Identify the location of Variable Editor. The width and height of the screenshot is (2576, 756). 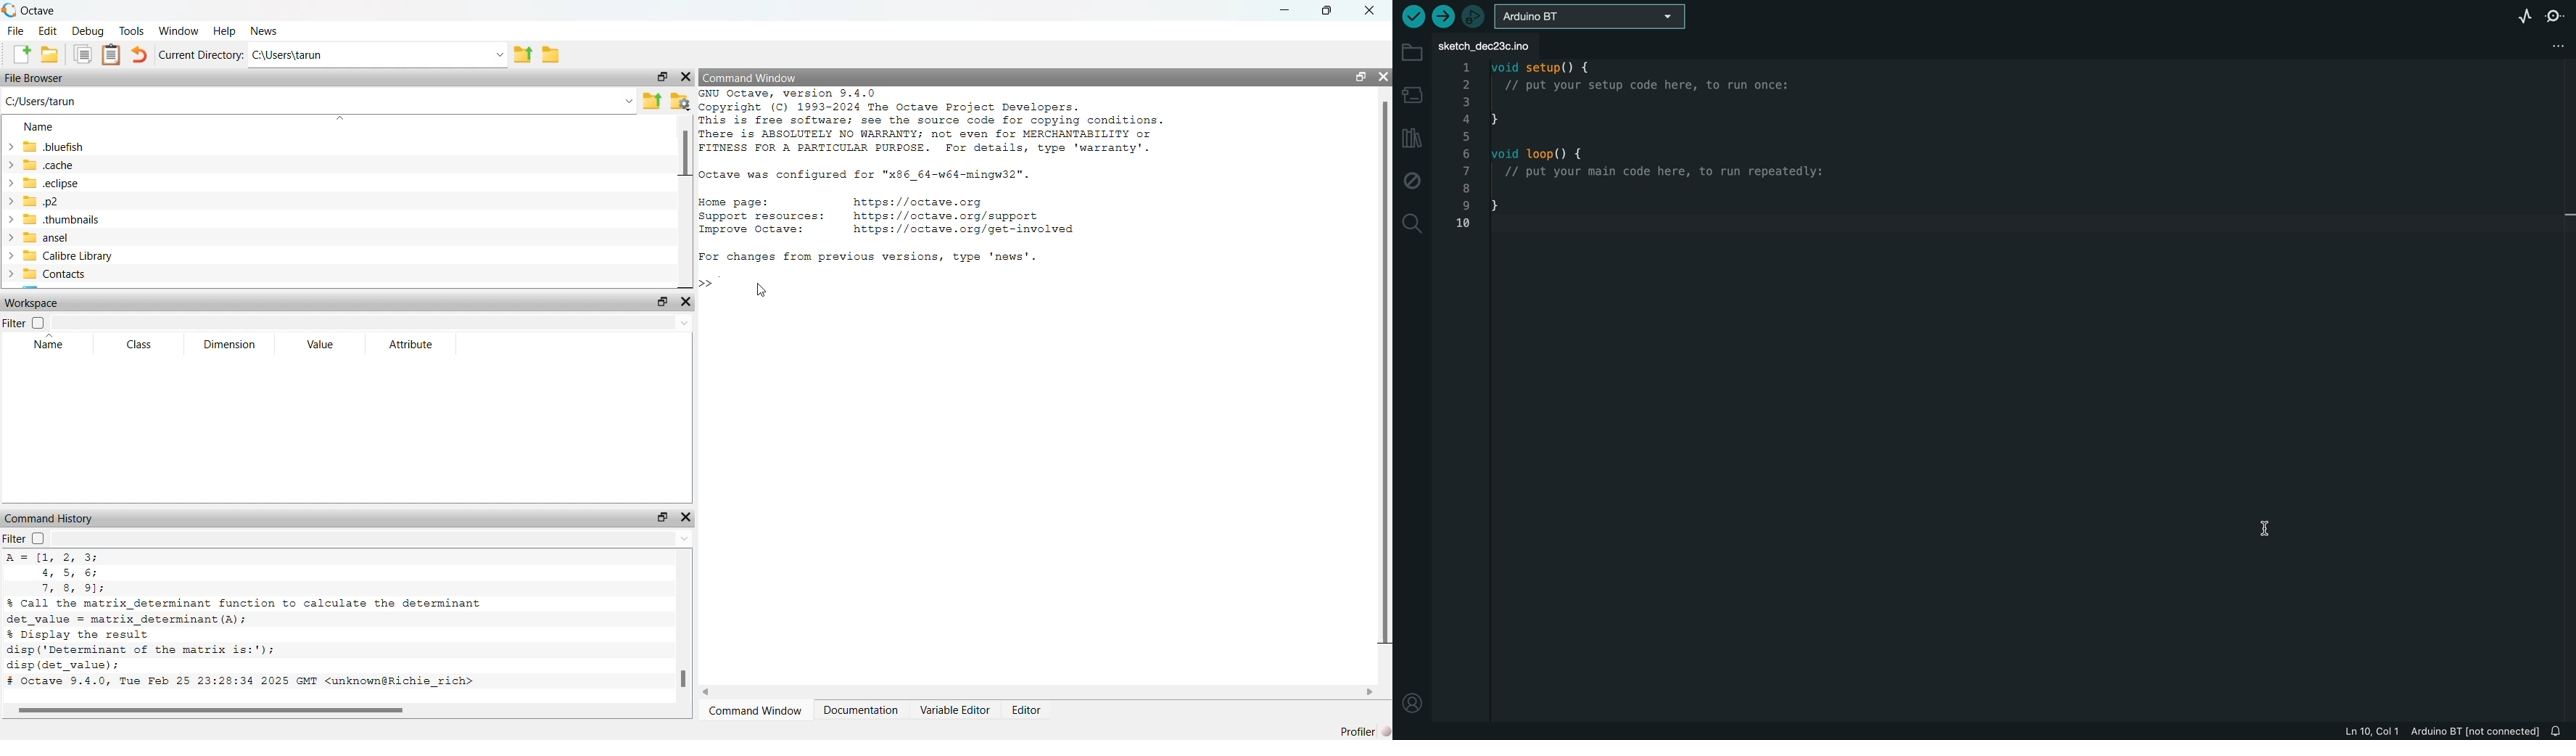
(954, 708).